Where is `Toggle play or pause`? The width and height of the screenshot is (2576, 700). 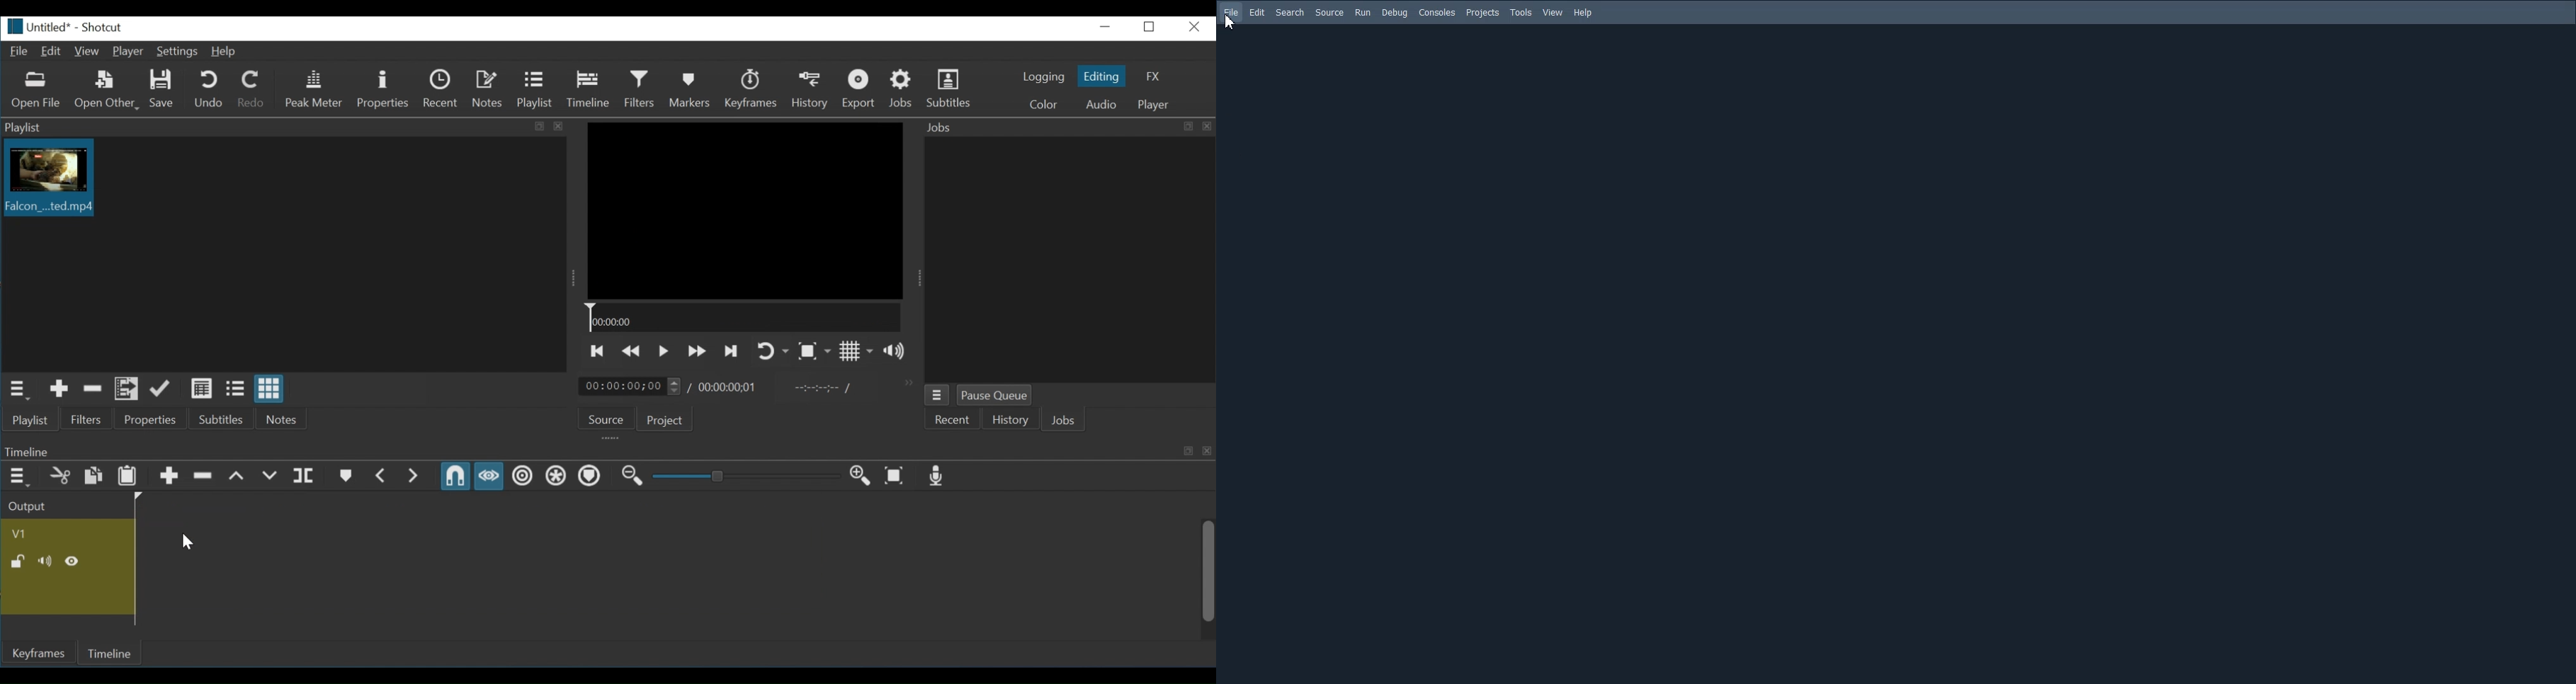
Toggle play or pause is located at coordinates (663, 352).